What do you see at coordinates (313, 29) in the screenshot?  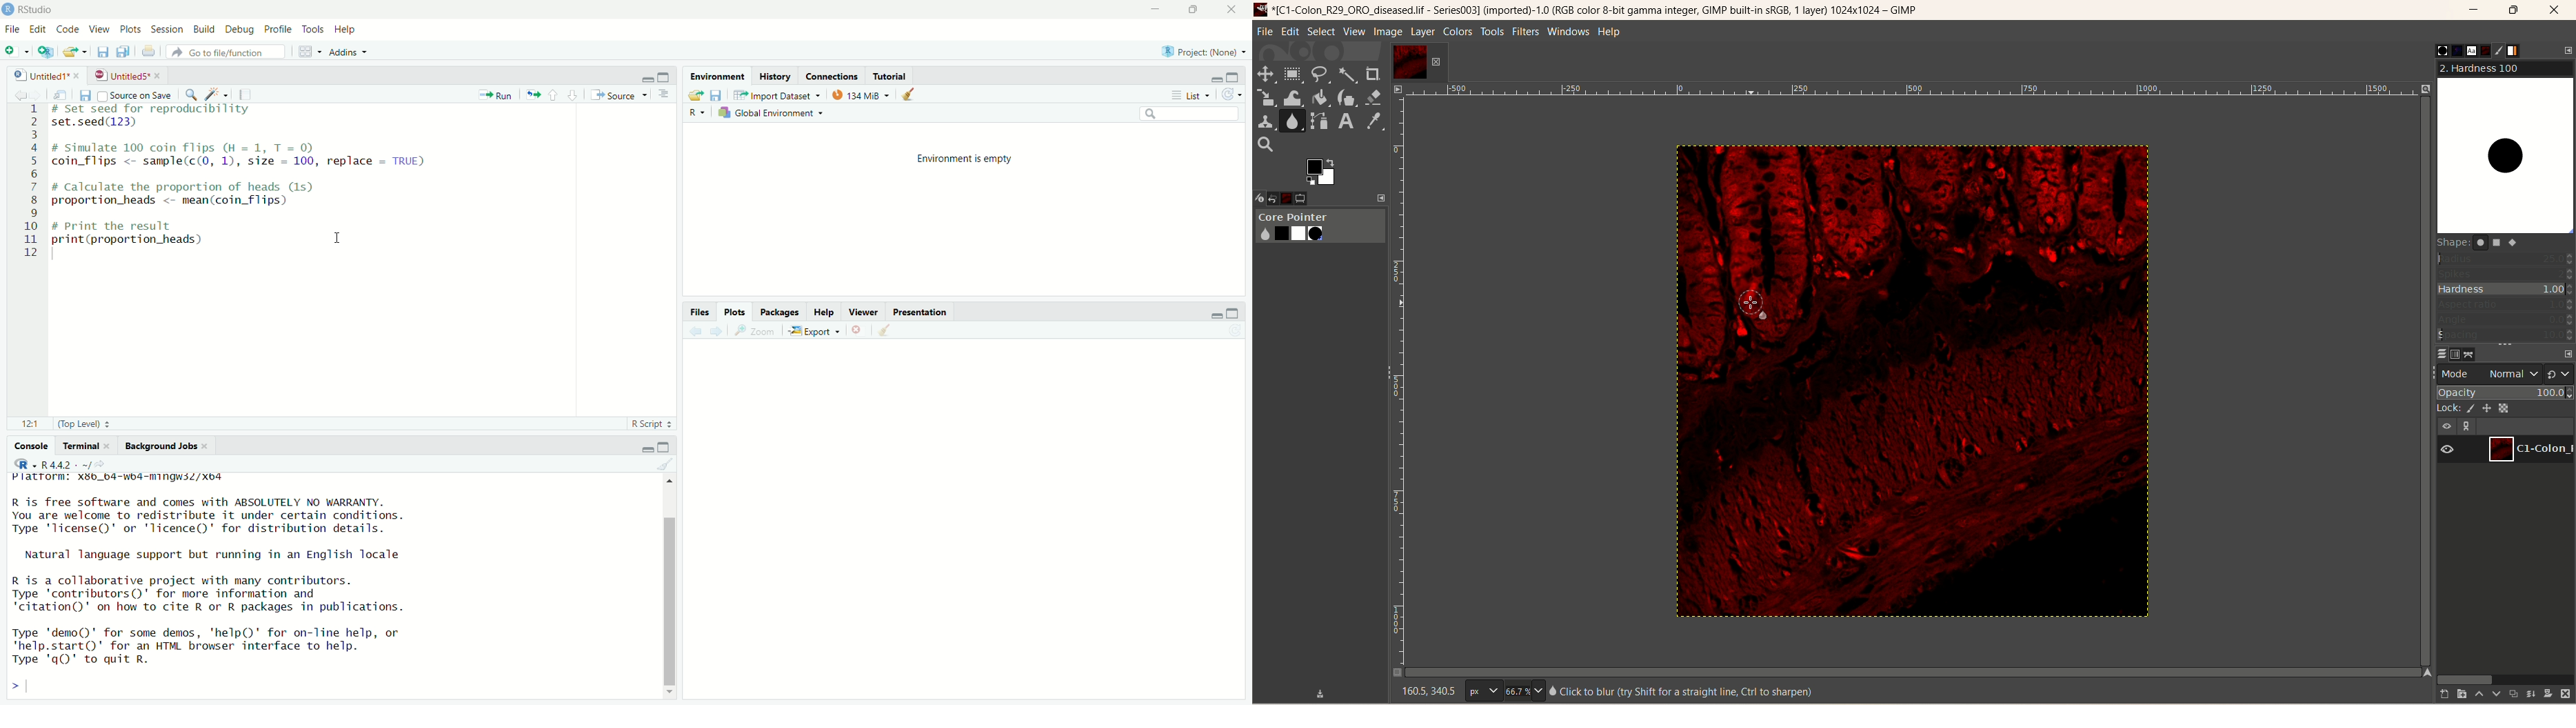 I see `tools` at bounding box center [313, 29].